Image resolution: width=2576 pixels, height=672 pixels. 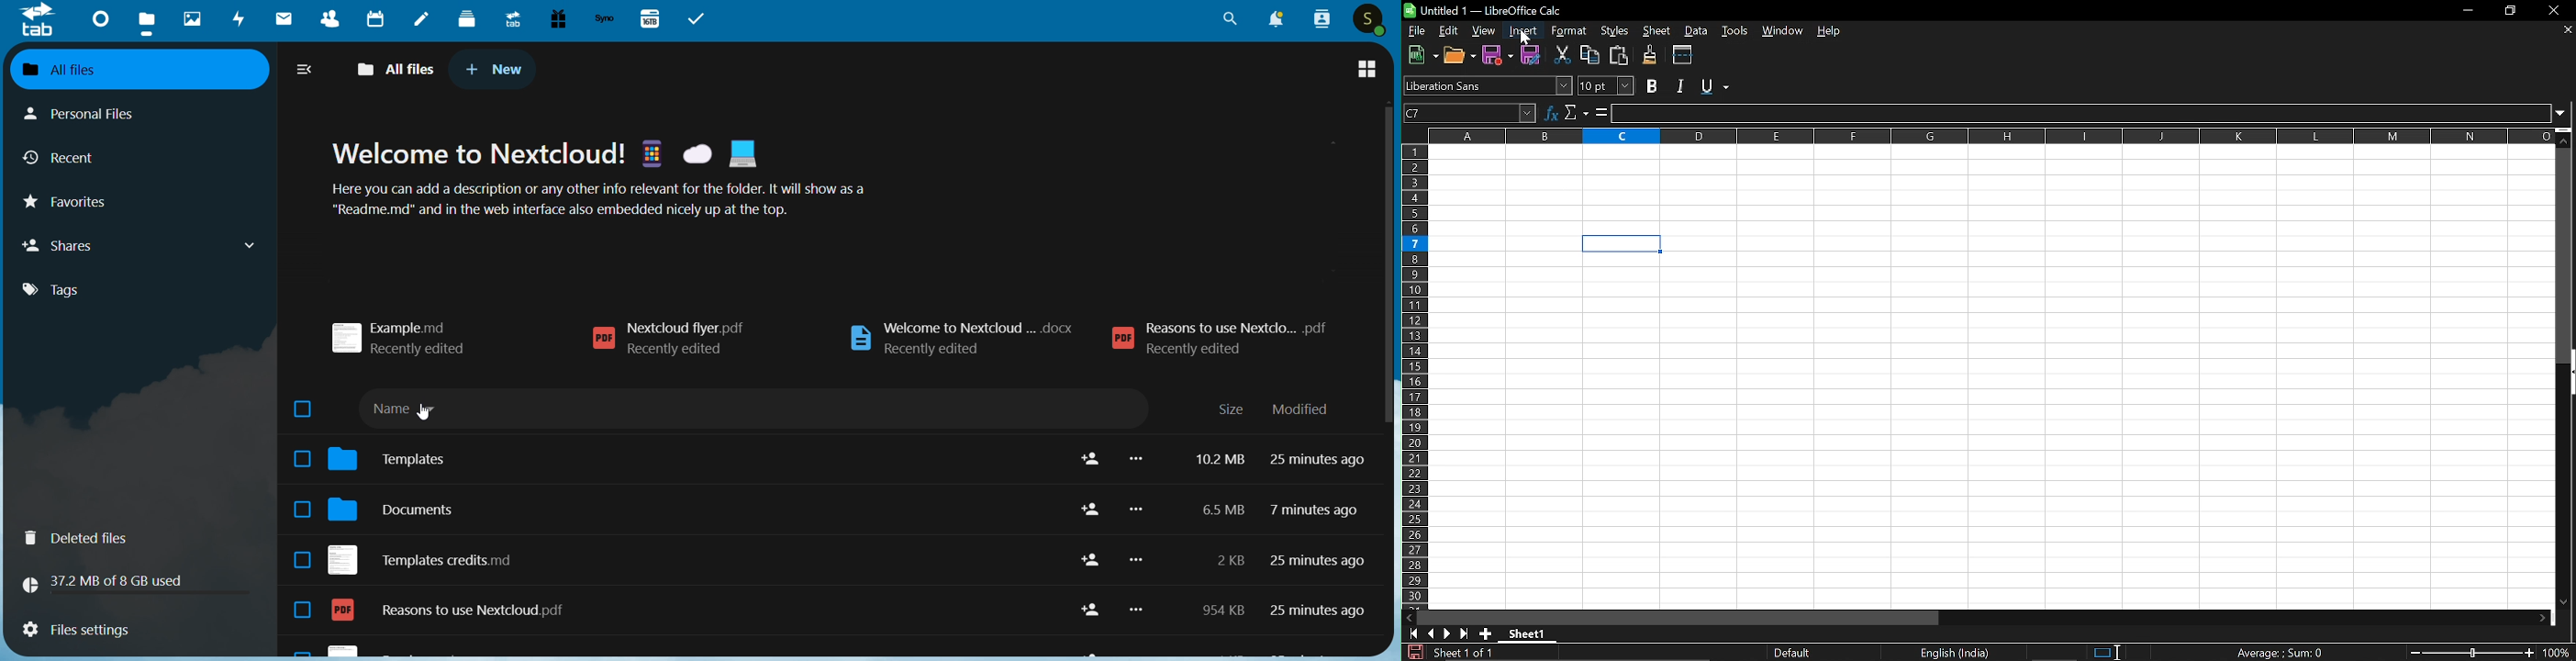 I want to click on Photos, so click(x=190, y=18).